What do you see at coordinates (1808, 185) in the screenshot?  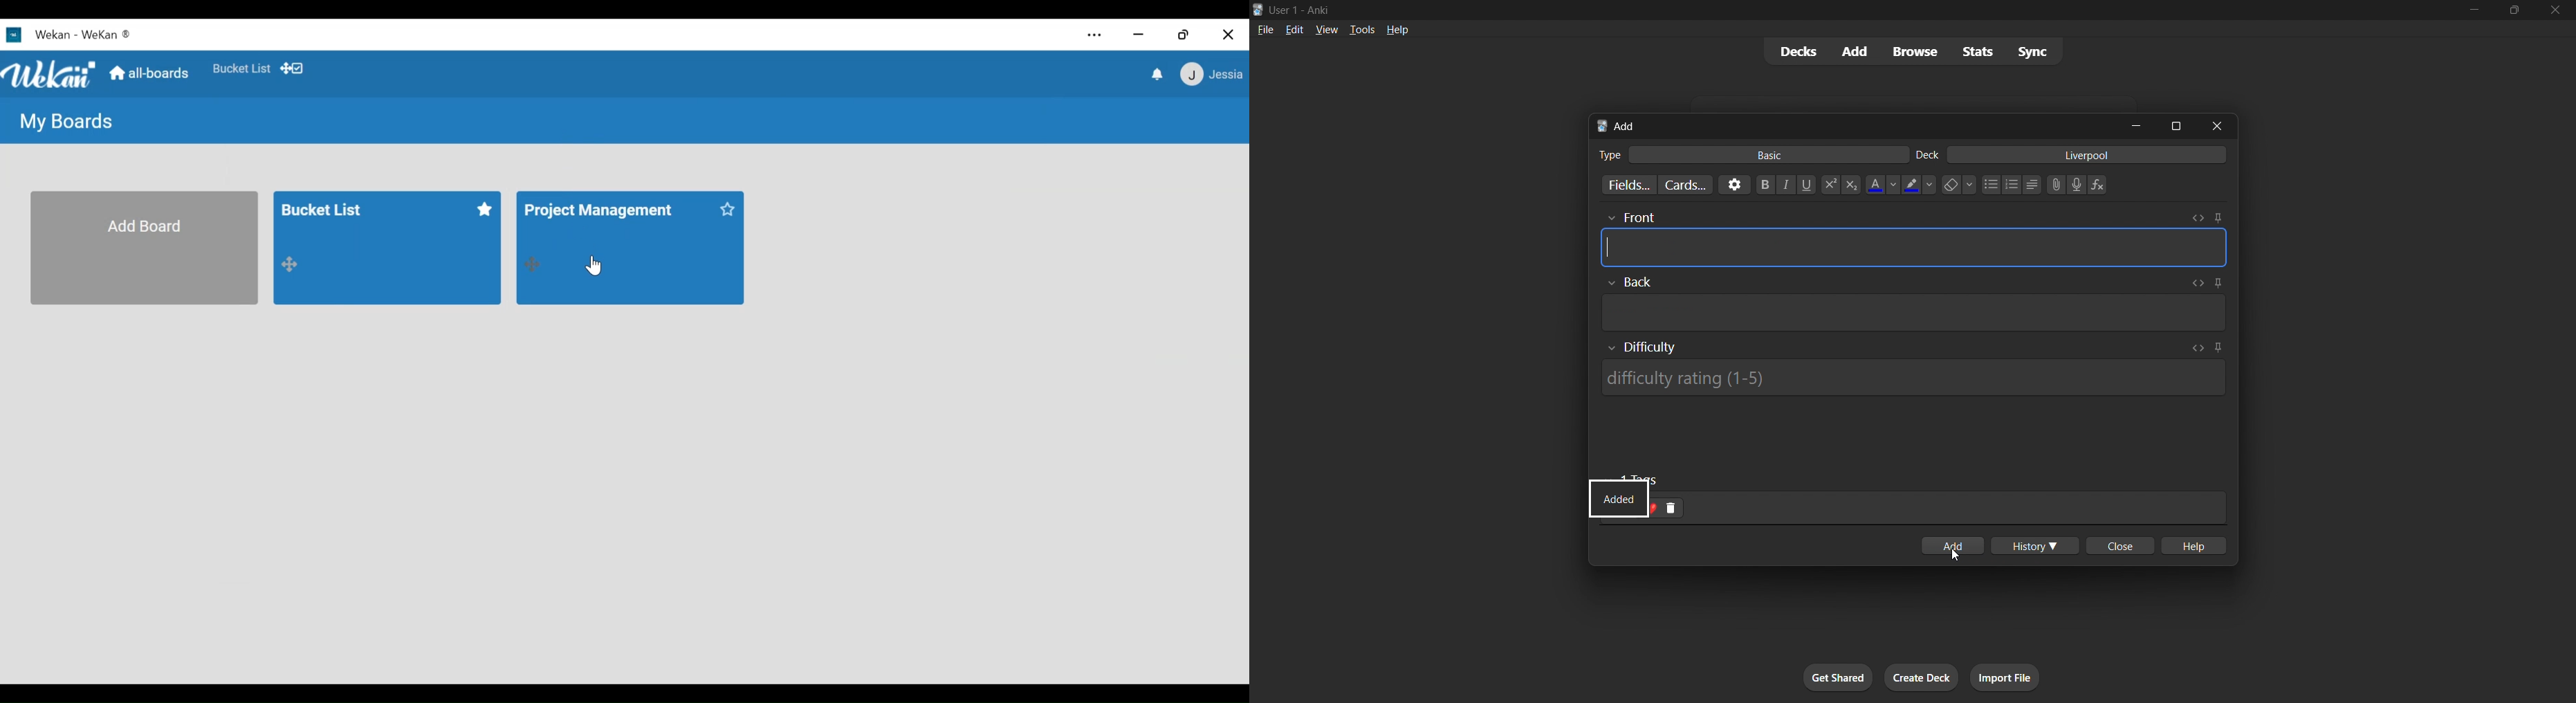 I see `underline` at bounding box center [1808, 185].